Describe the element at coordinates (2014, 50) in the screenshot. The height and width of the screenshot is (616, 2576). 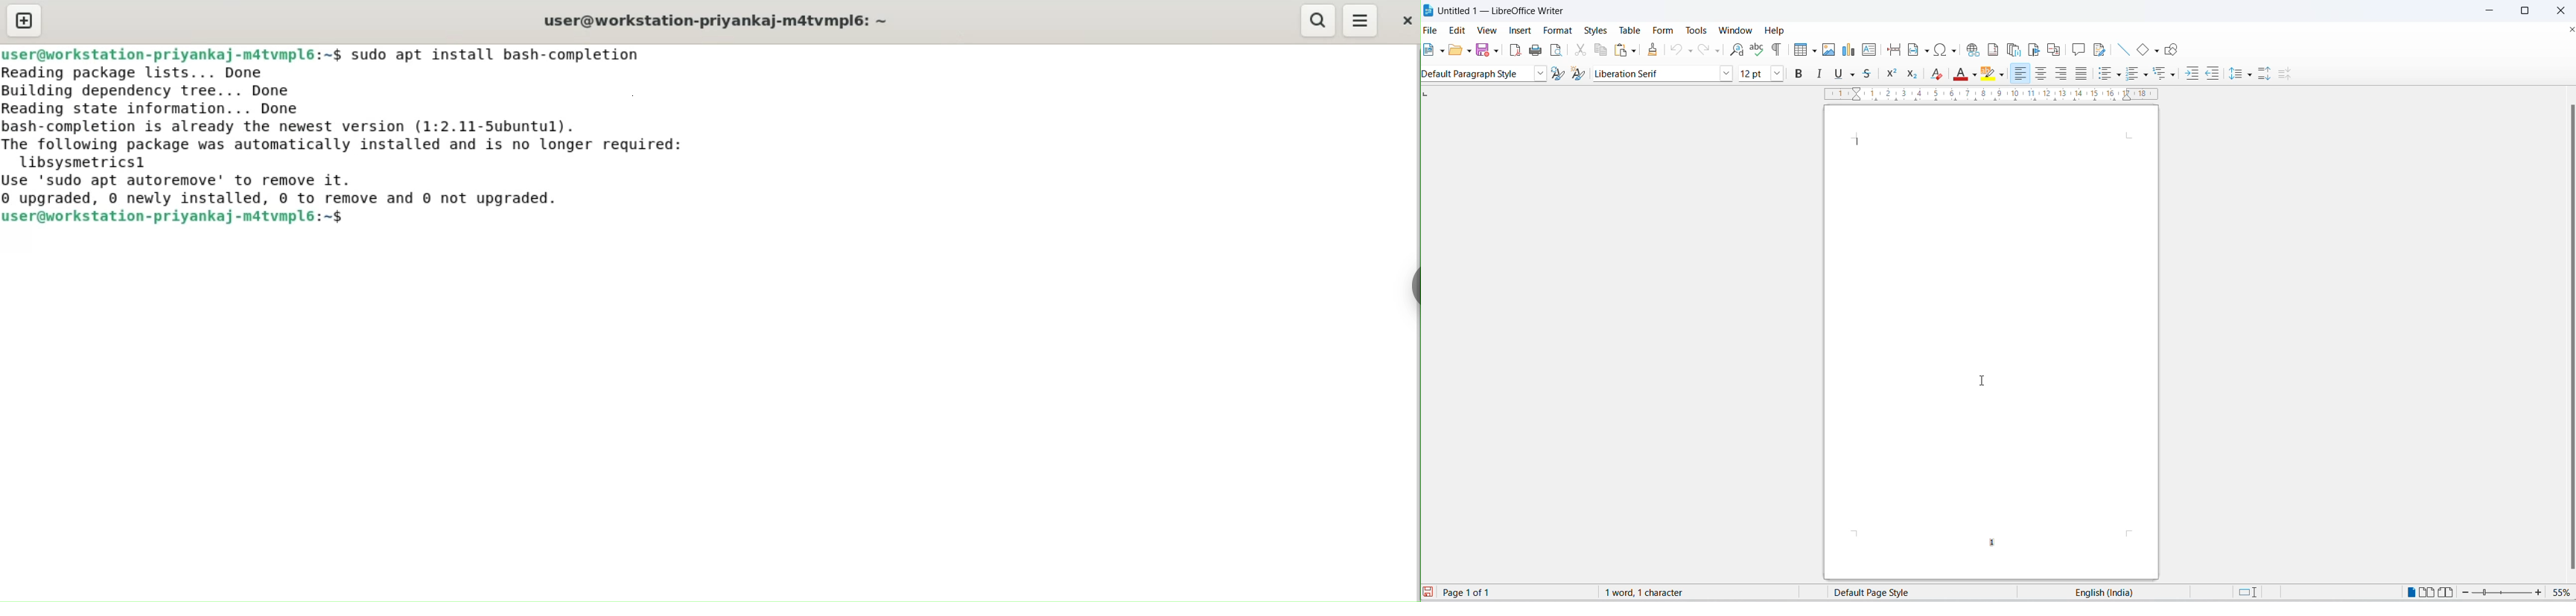
I see `insert endnote` at that location.